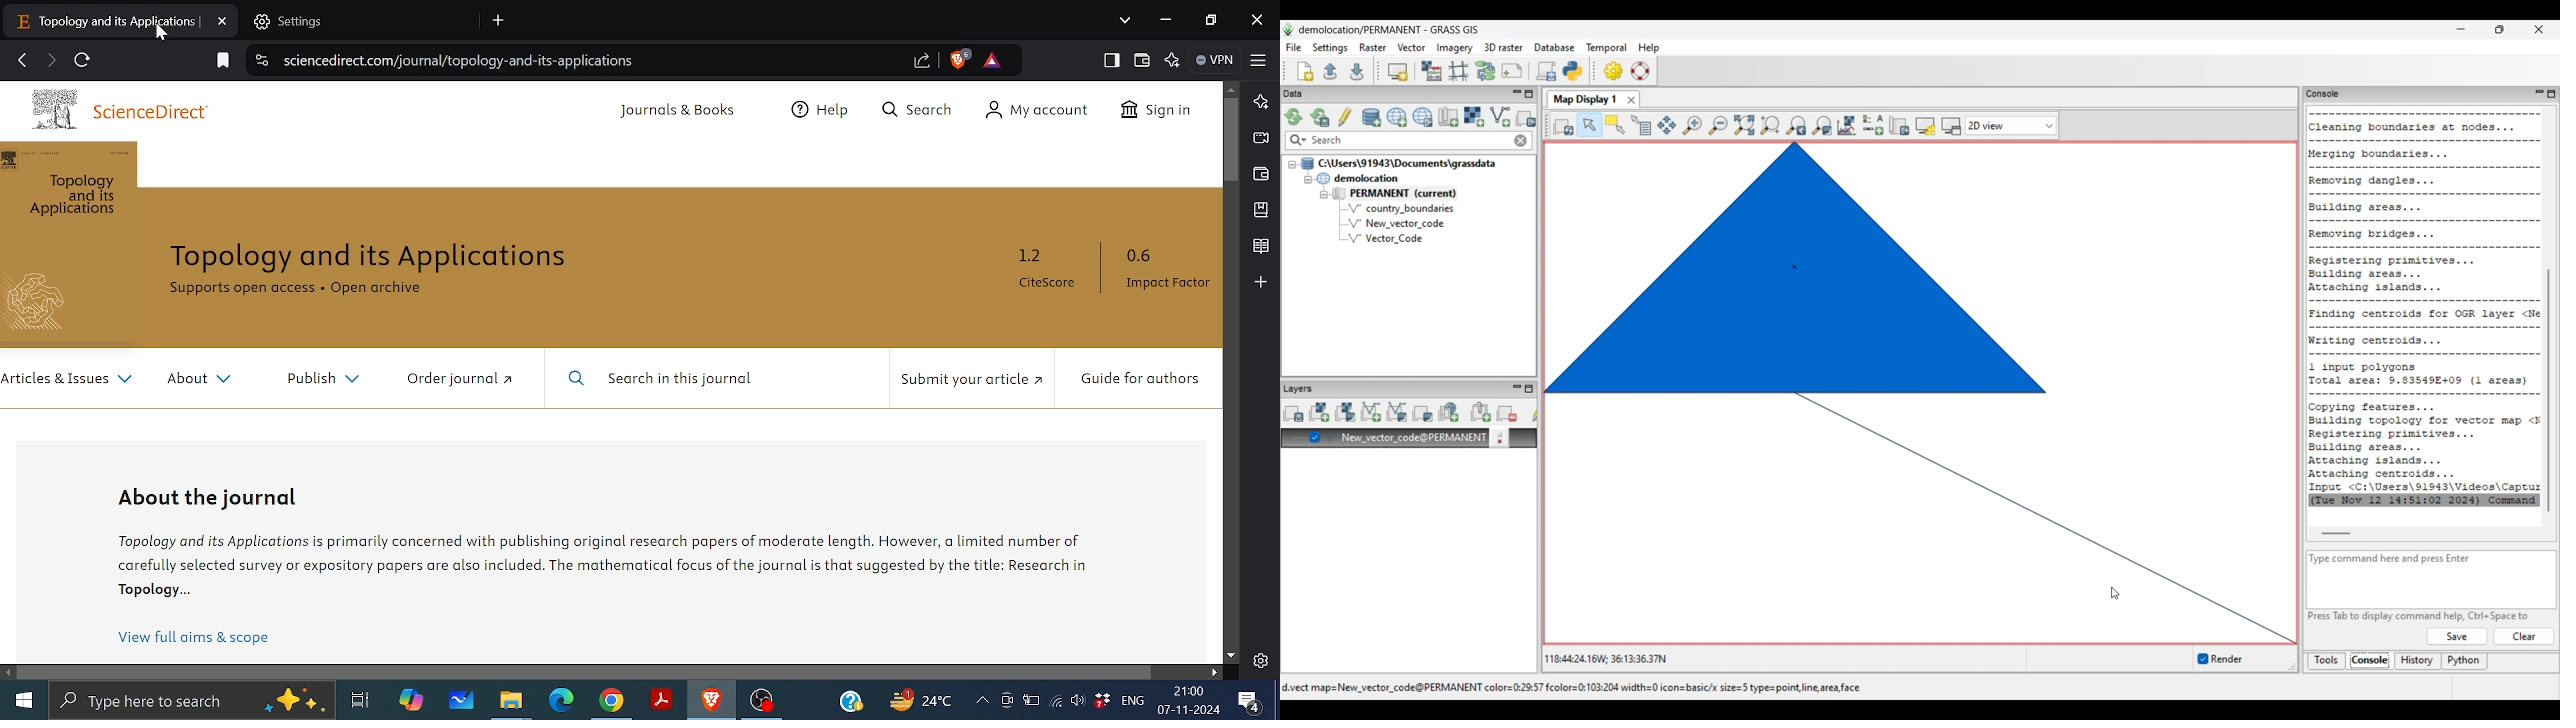  I want to click on , so click(1032, 702).